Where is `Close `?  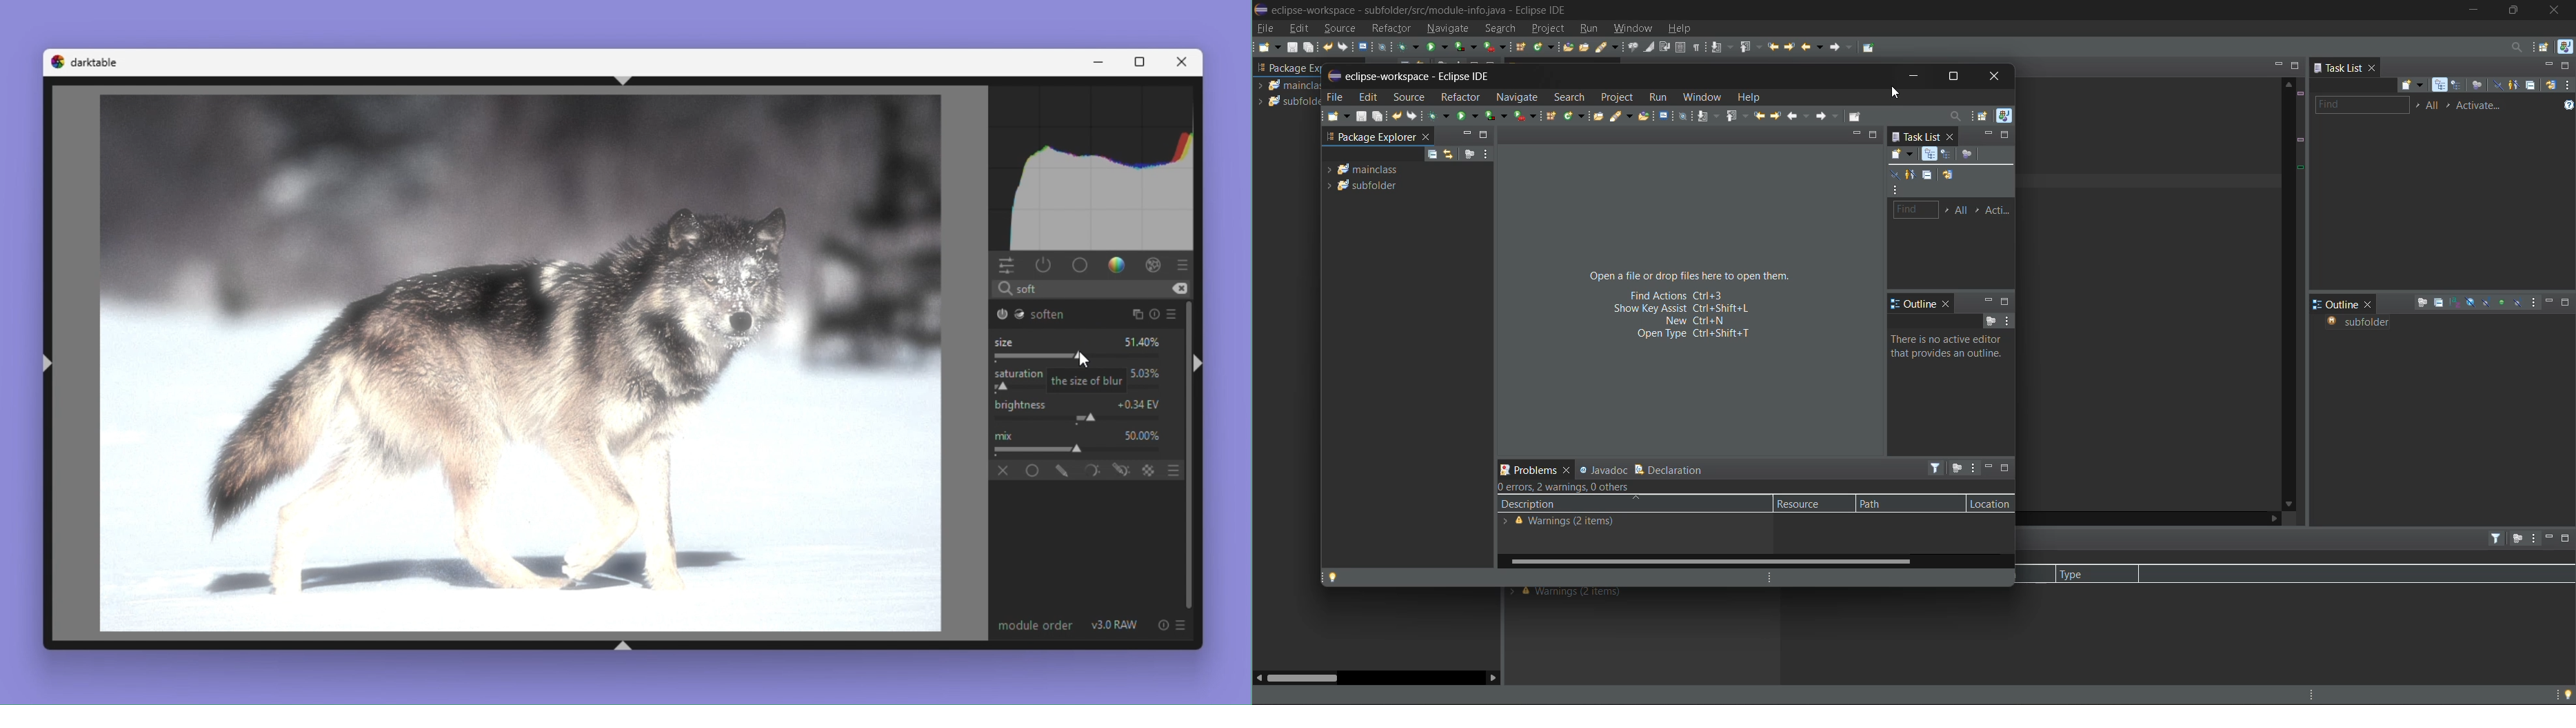 Close  is located at coordinates (1186, 61).